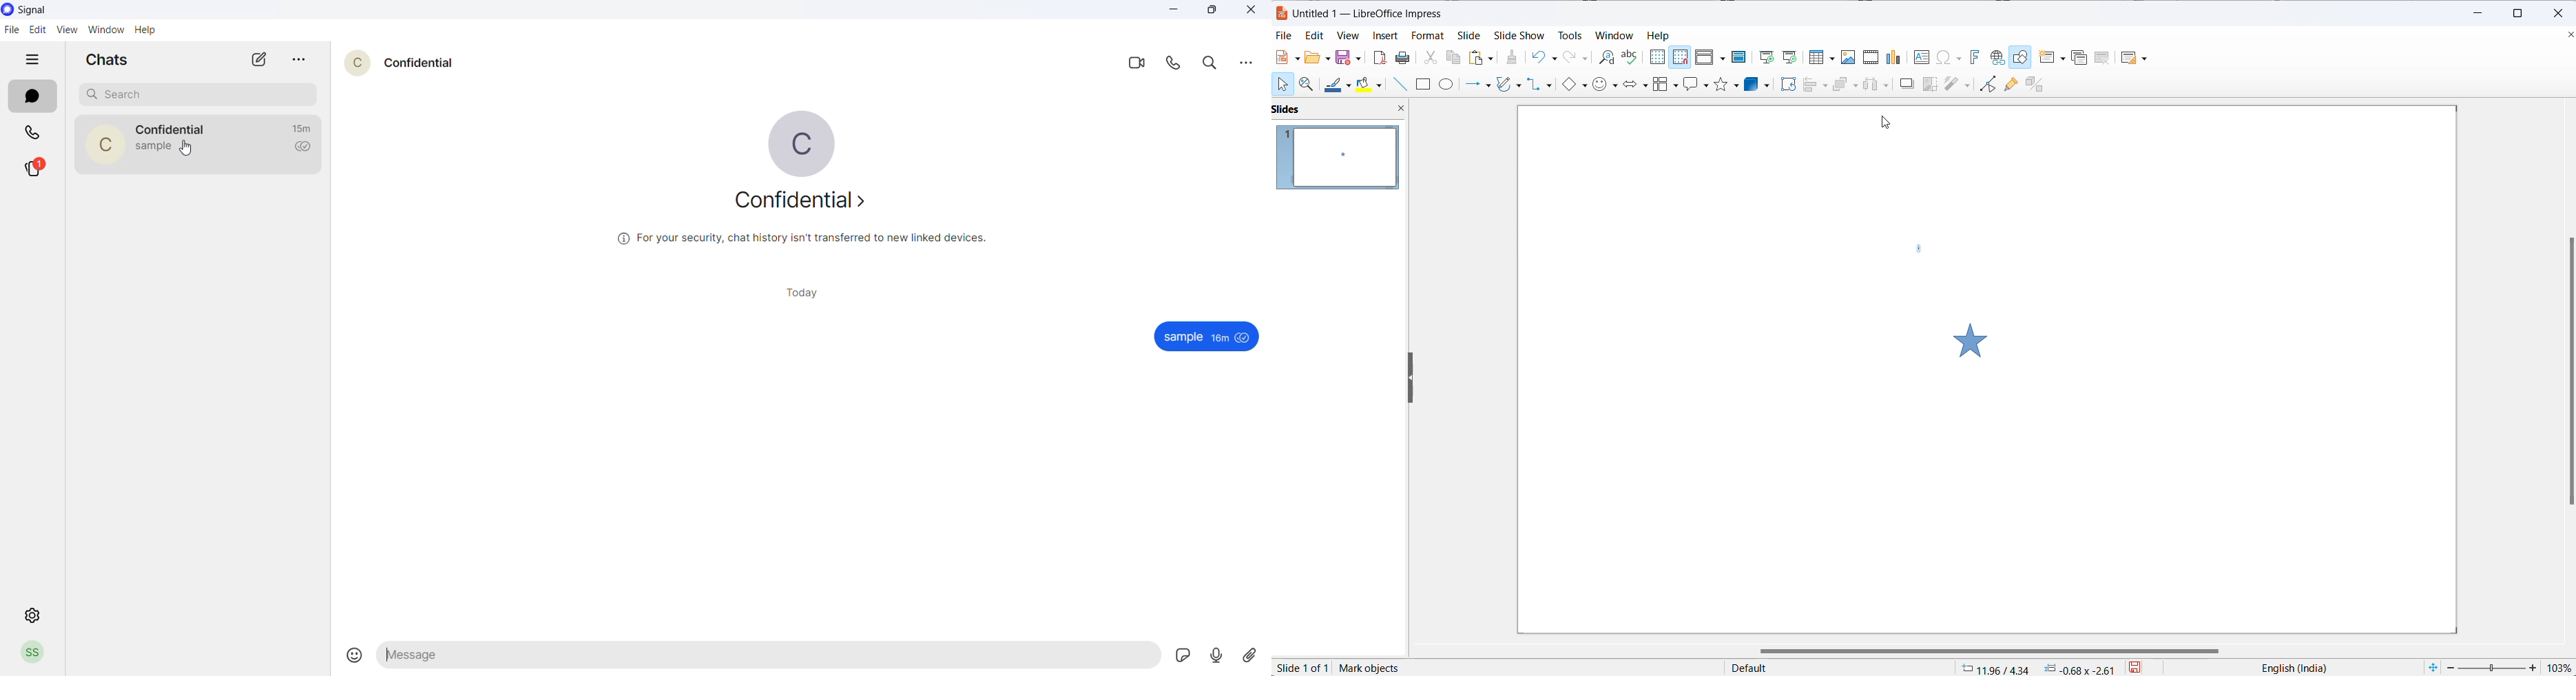  Describe the element at coordinates (1696, 87) in the screenshot. I see `callout shapes` at that location.